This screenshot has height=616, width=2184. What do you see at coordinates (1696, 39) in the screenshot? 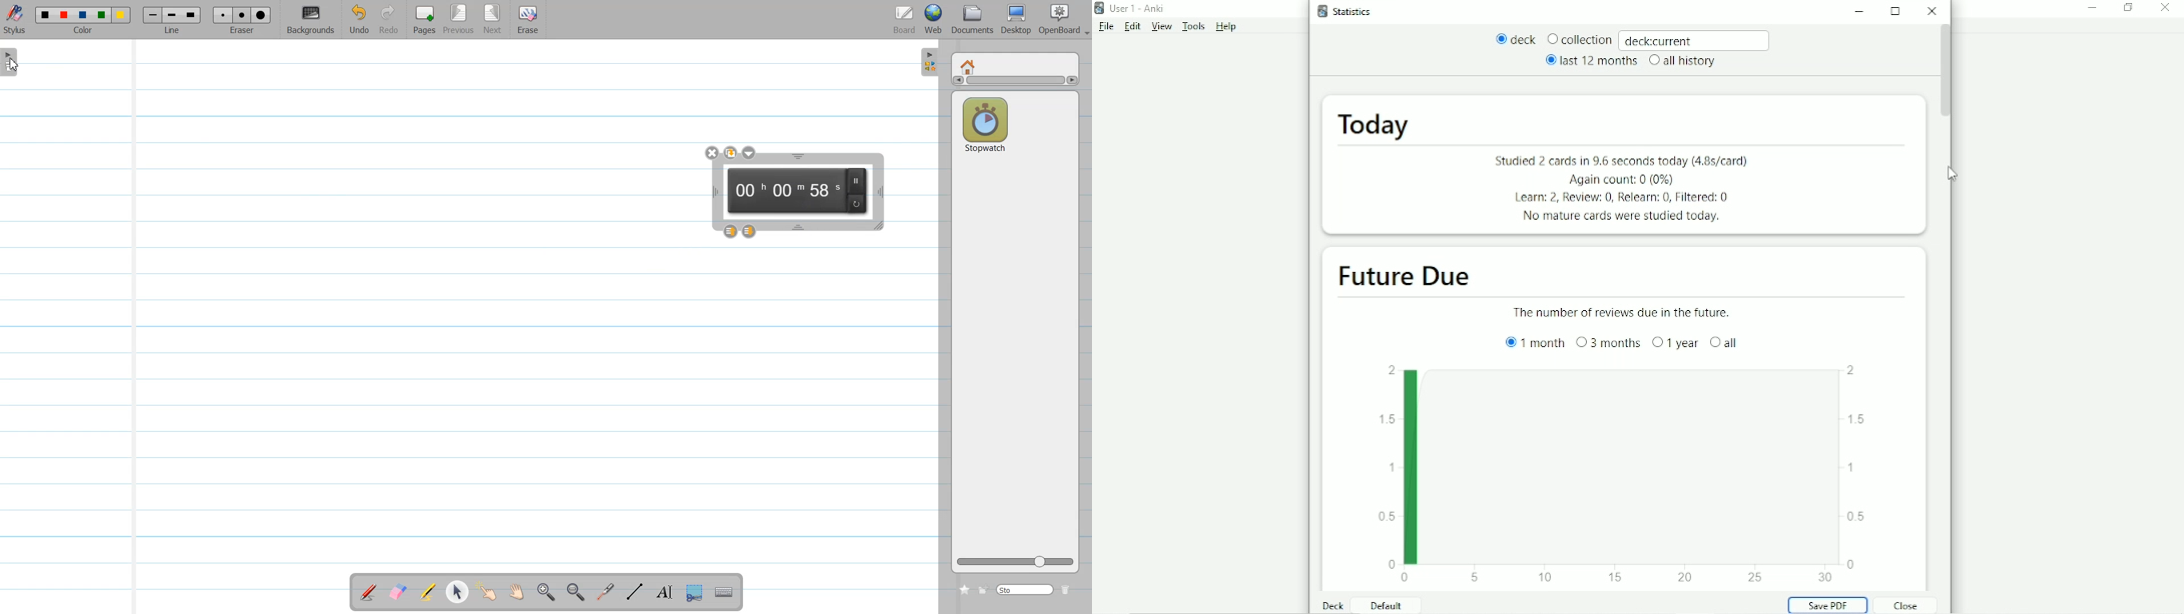
I see `deck:current` at bounding box center [1696, 39].